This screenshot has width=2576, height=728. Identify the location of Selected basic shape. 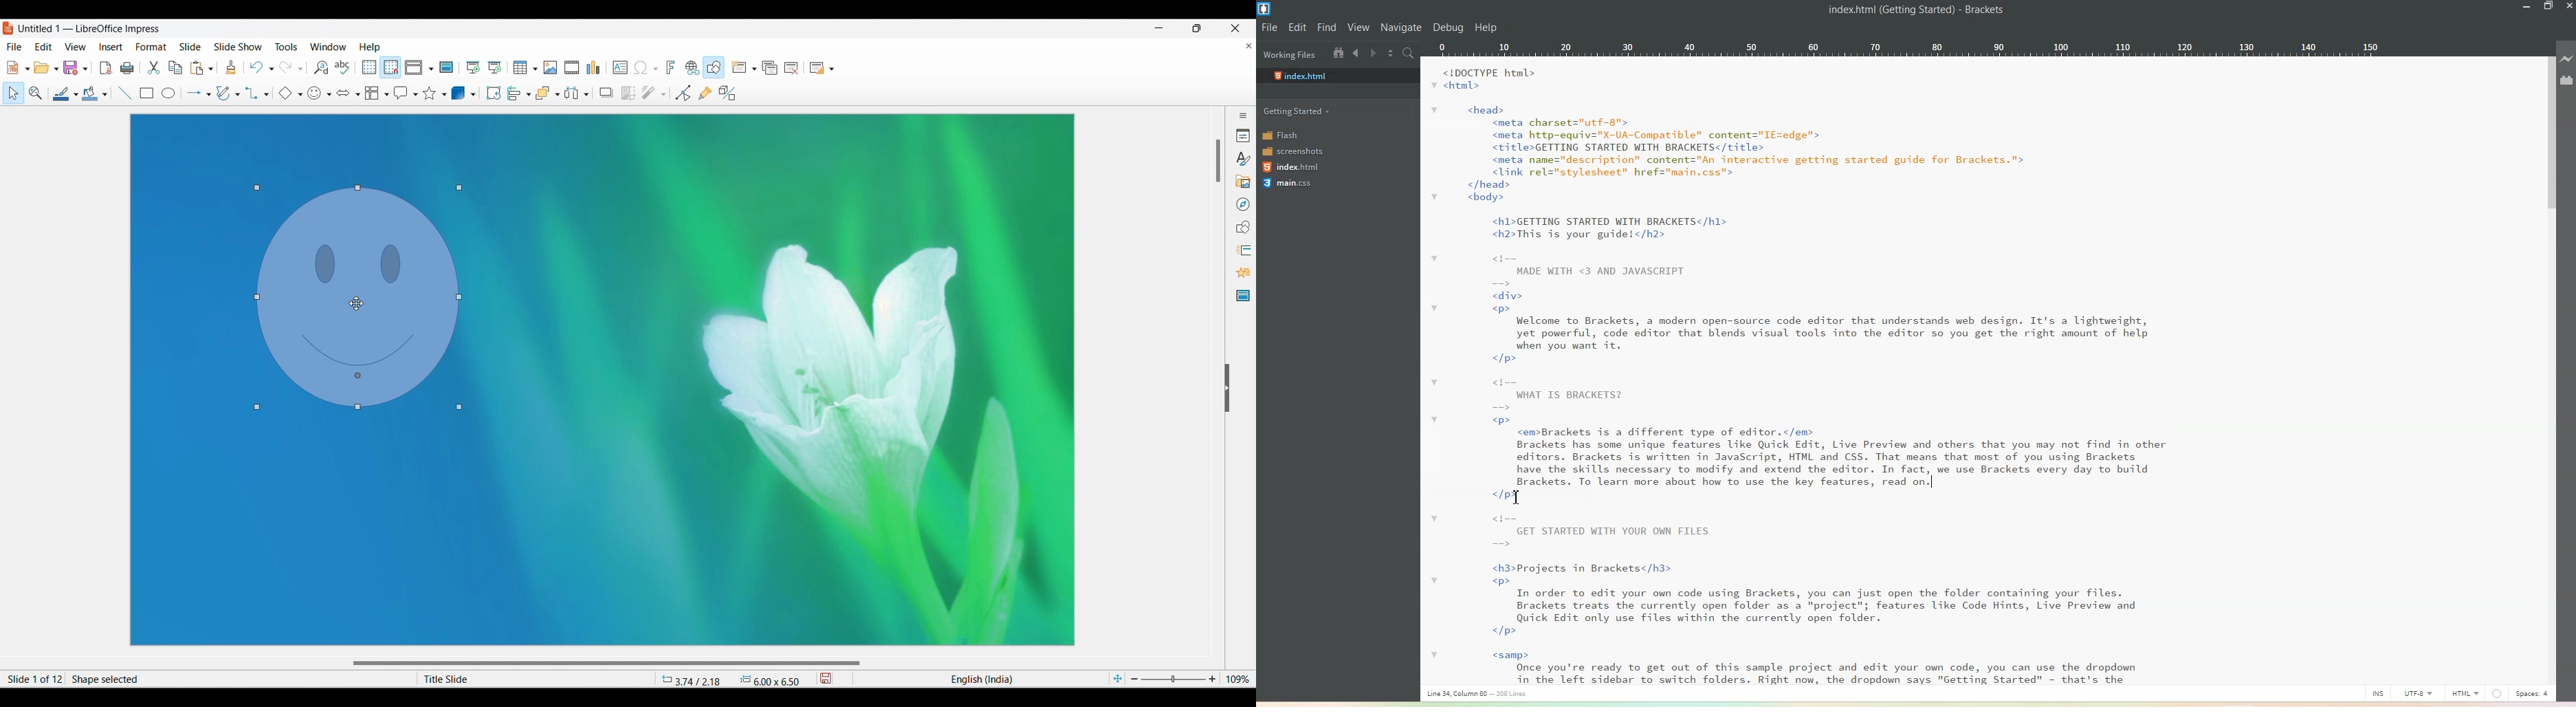
(285, 93).